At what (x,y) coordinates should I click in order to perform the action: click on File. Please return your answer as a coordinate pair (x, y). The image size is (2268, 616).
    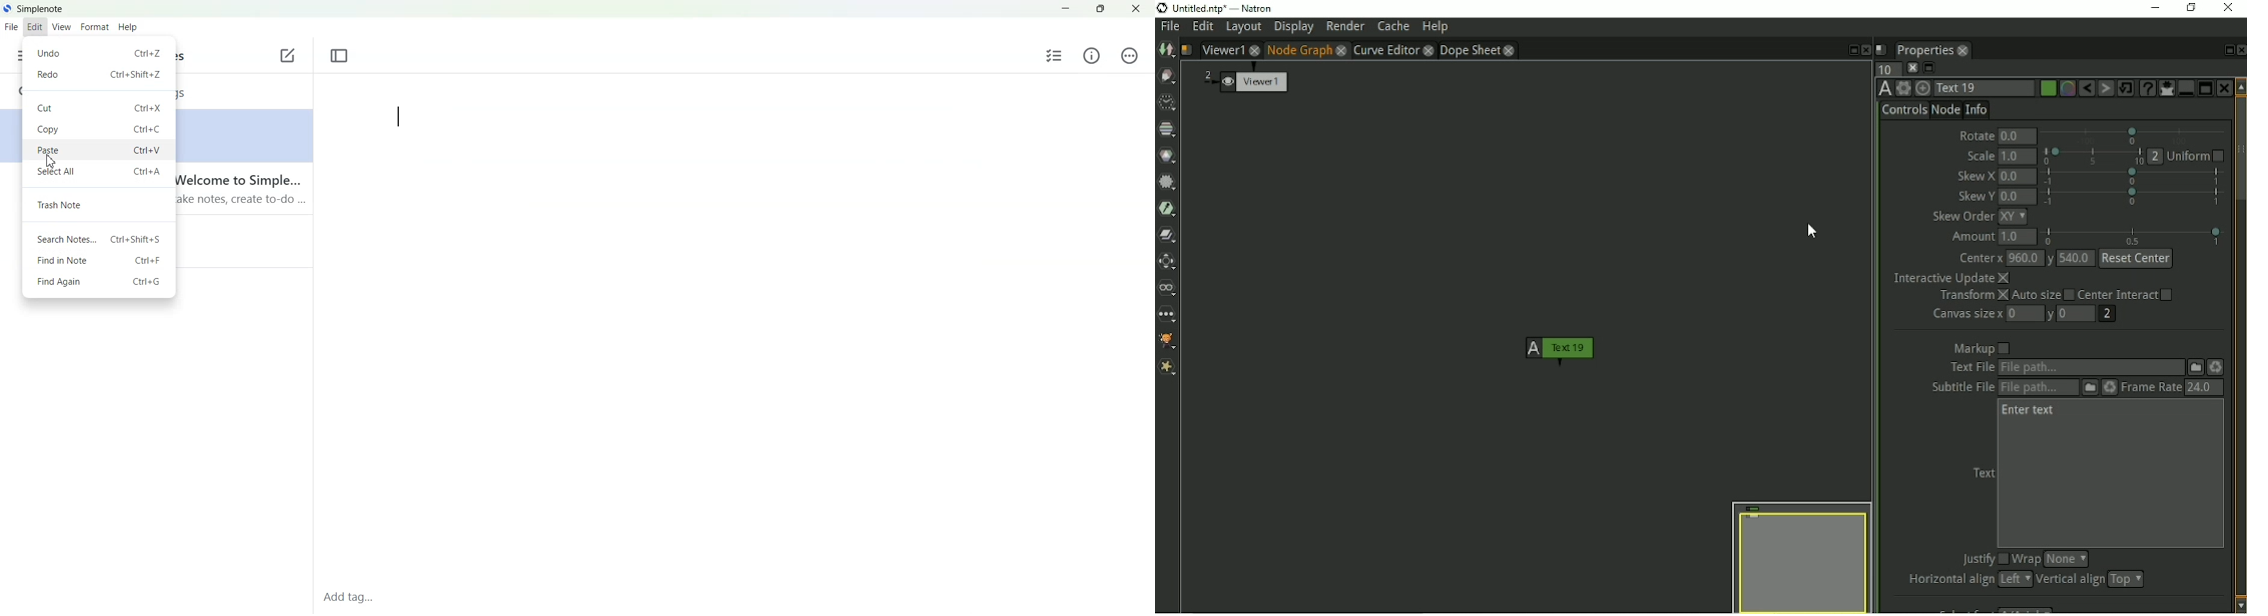
    Looking at the image, I should click on (11, 26).